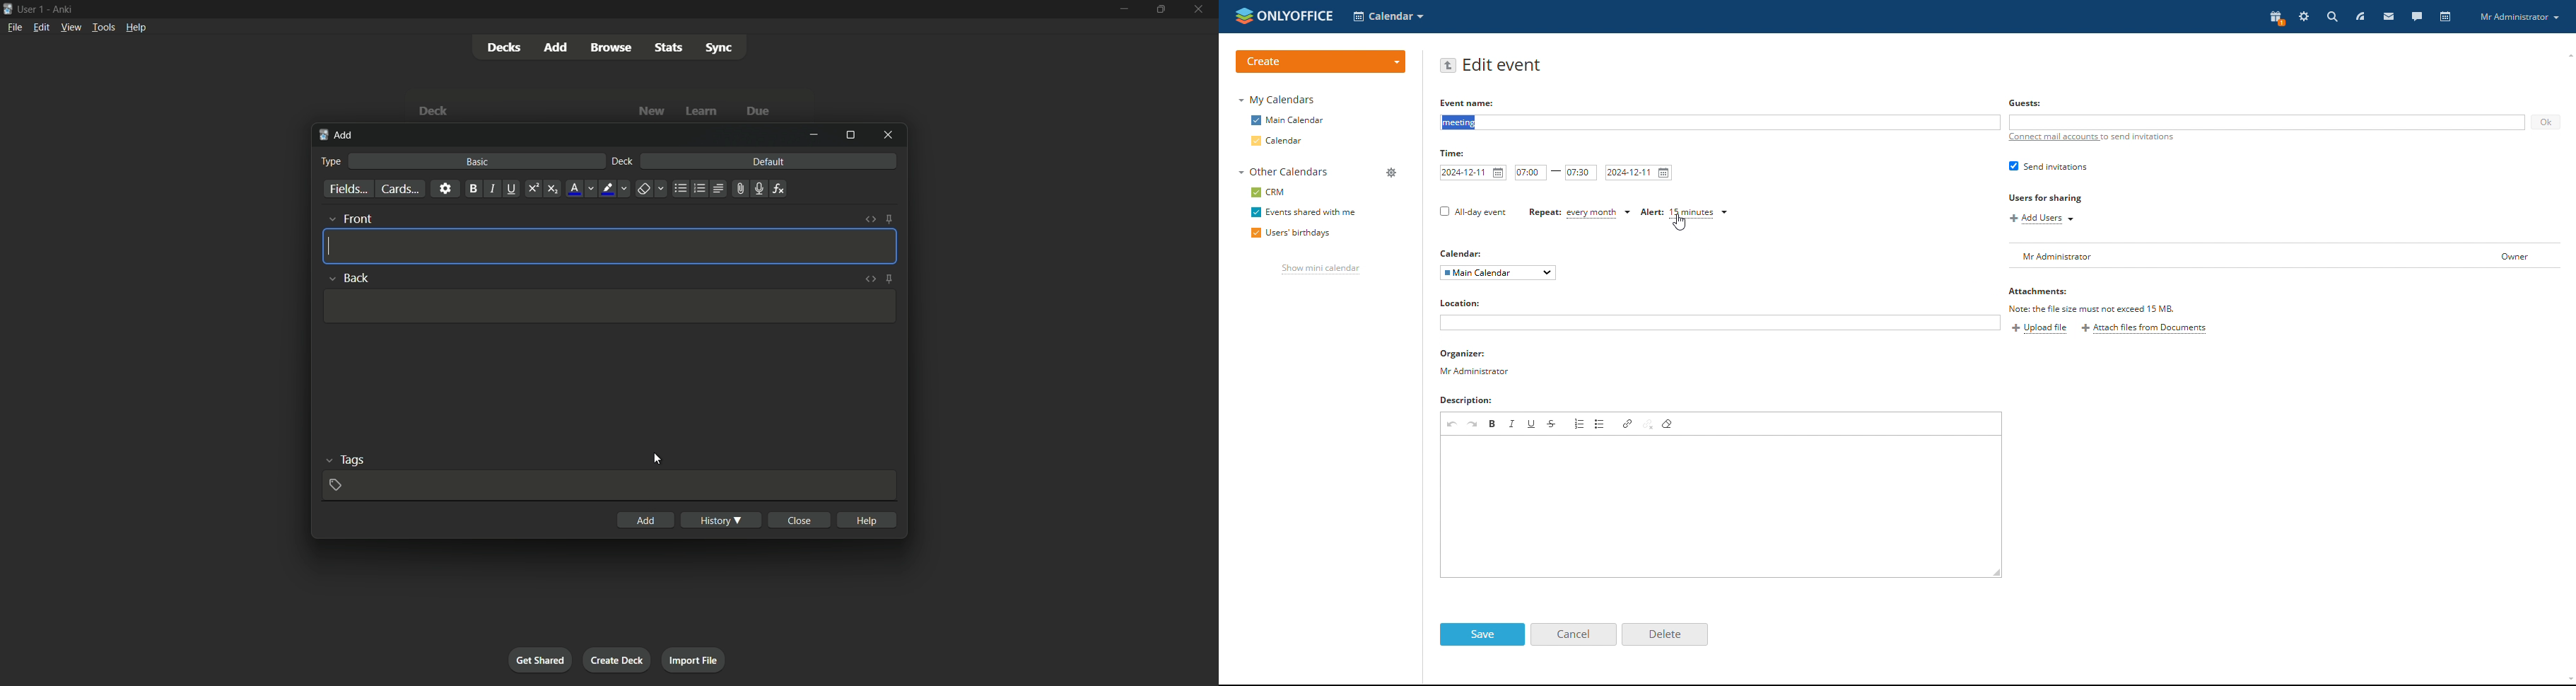  I want to click on back, so click(347, 277).